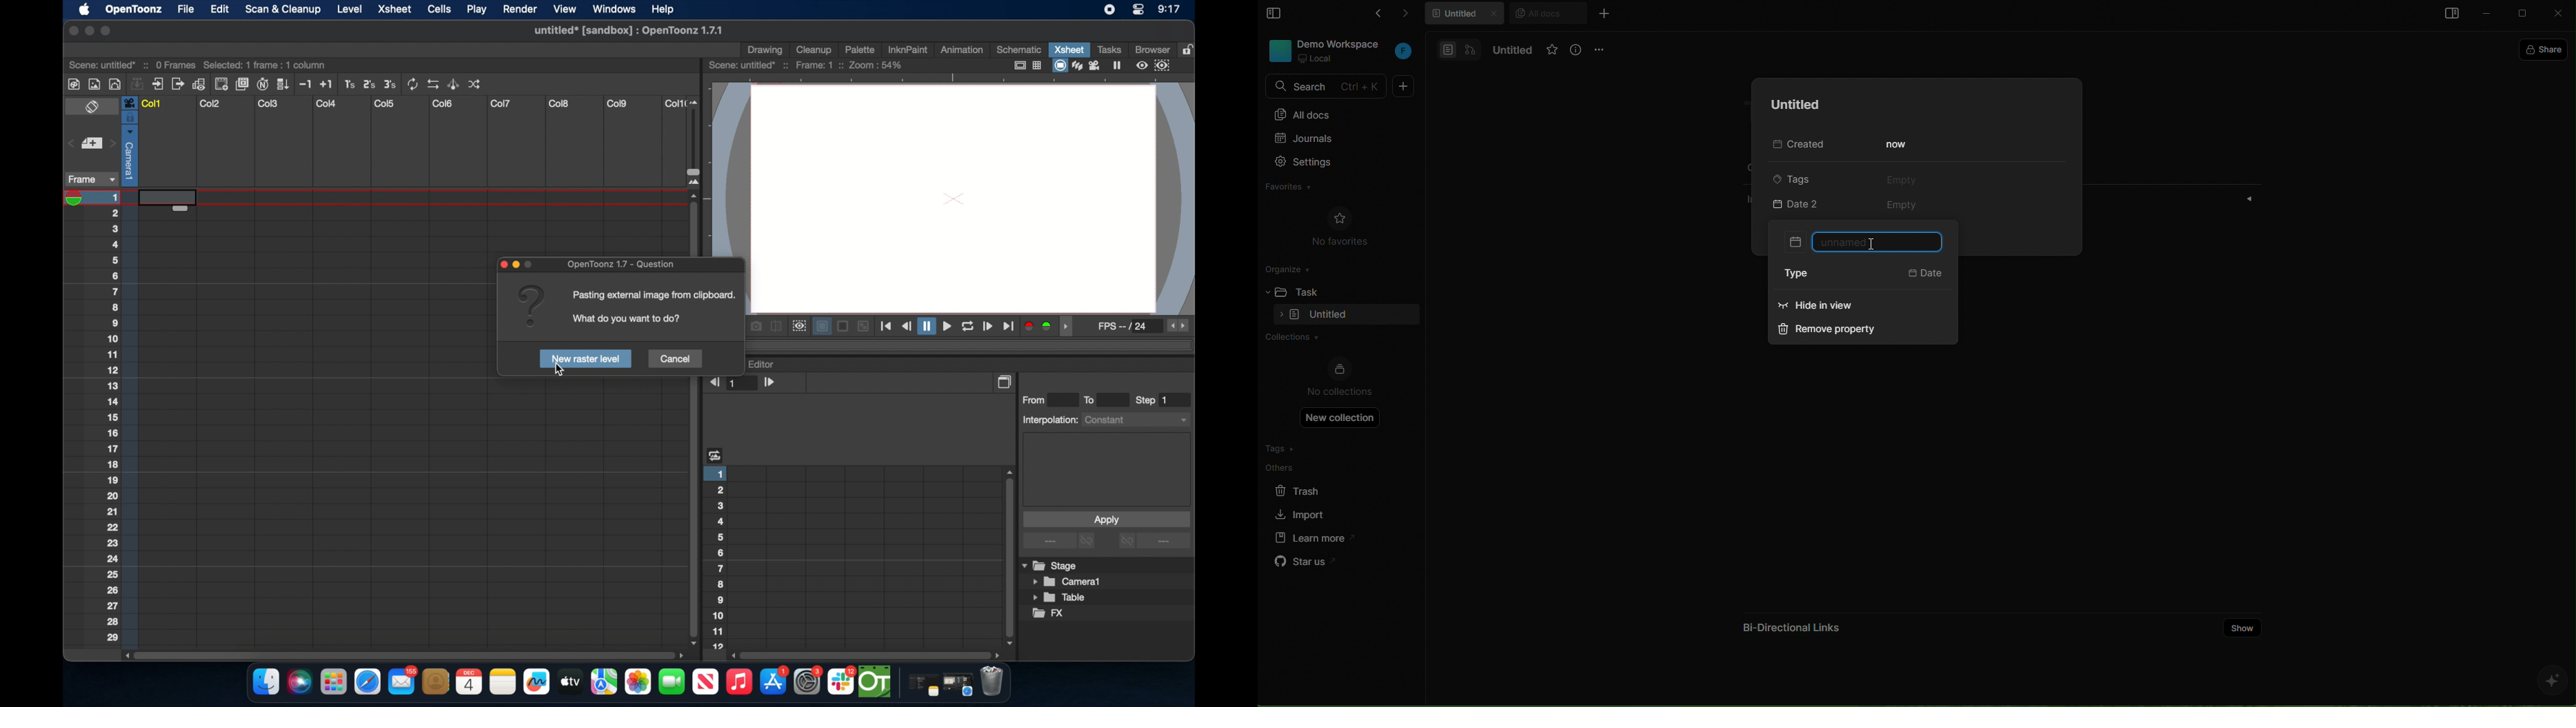 This screenshot has width=2576, height=728. Describe the element at coordinates (1904, 206) in the screenshot. I see `empty` at that location.